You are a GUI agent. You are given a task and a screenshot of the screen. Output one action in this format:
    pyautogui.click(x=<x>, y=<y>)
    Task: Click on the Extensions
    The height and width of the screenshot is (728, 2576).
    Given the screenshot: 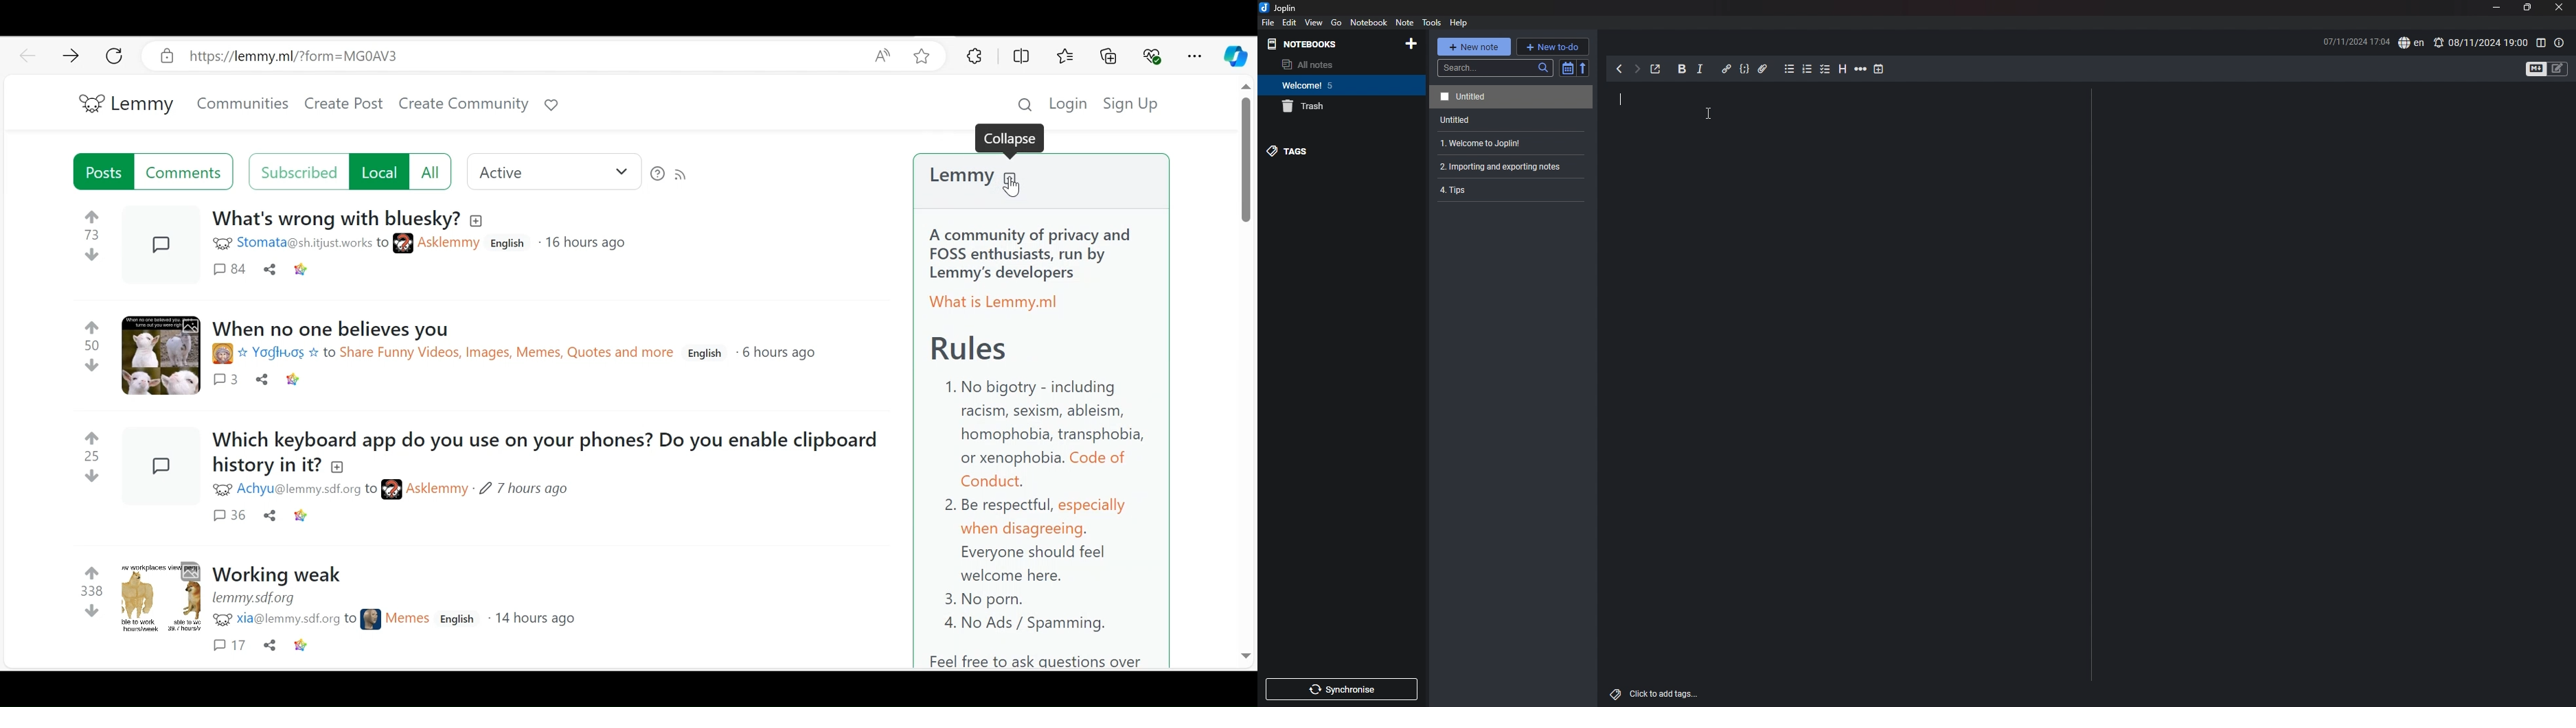 What is the action you would take?
    pyautogui.click(x=976, y=56)
    